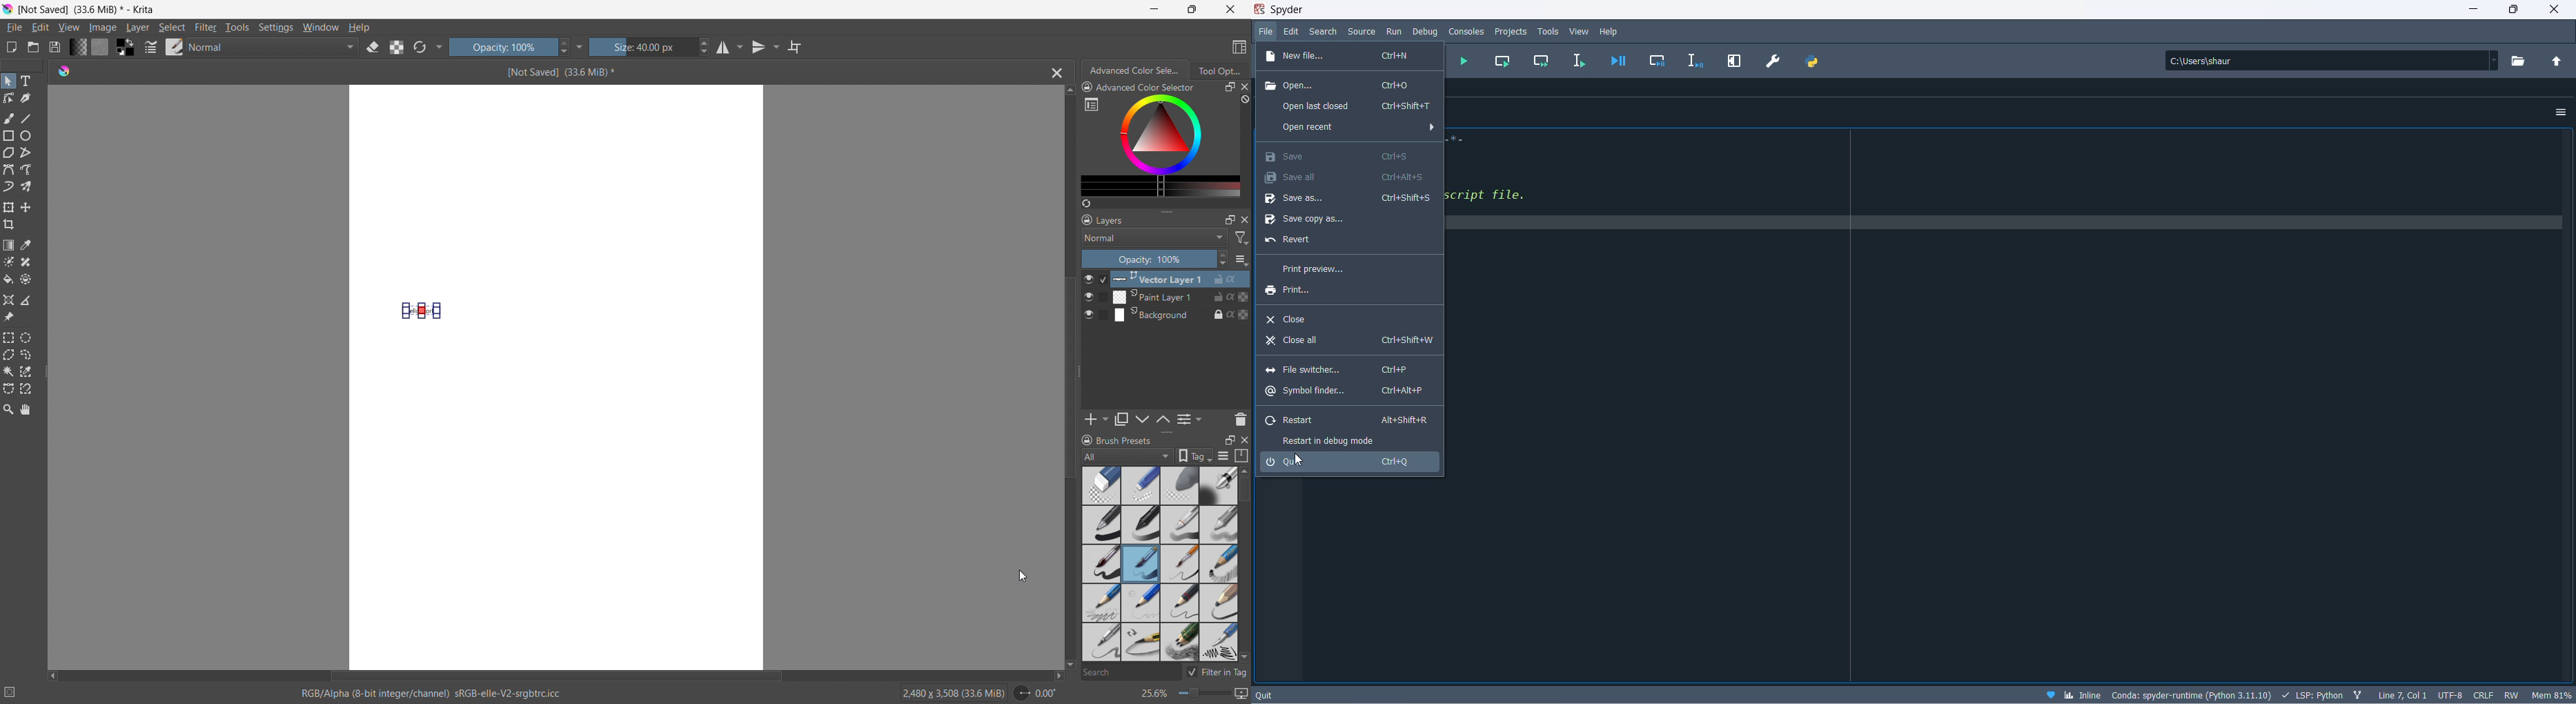 Image resolution: width=2576 pixels, height=728 pixels. What do you see at coordinates (8, 280) in the screenshot?
I see `fill a contiguous area of color with a color` at bounding box center [8, 280].